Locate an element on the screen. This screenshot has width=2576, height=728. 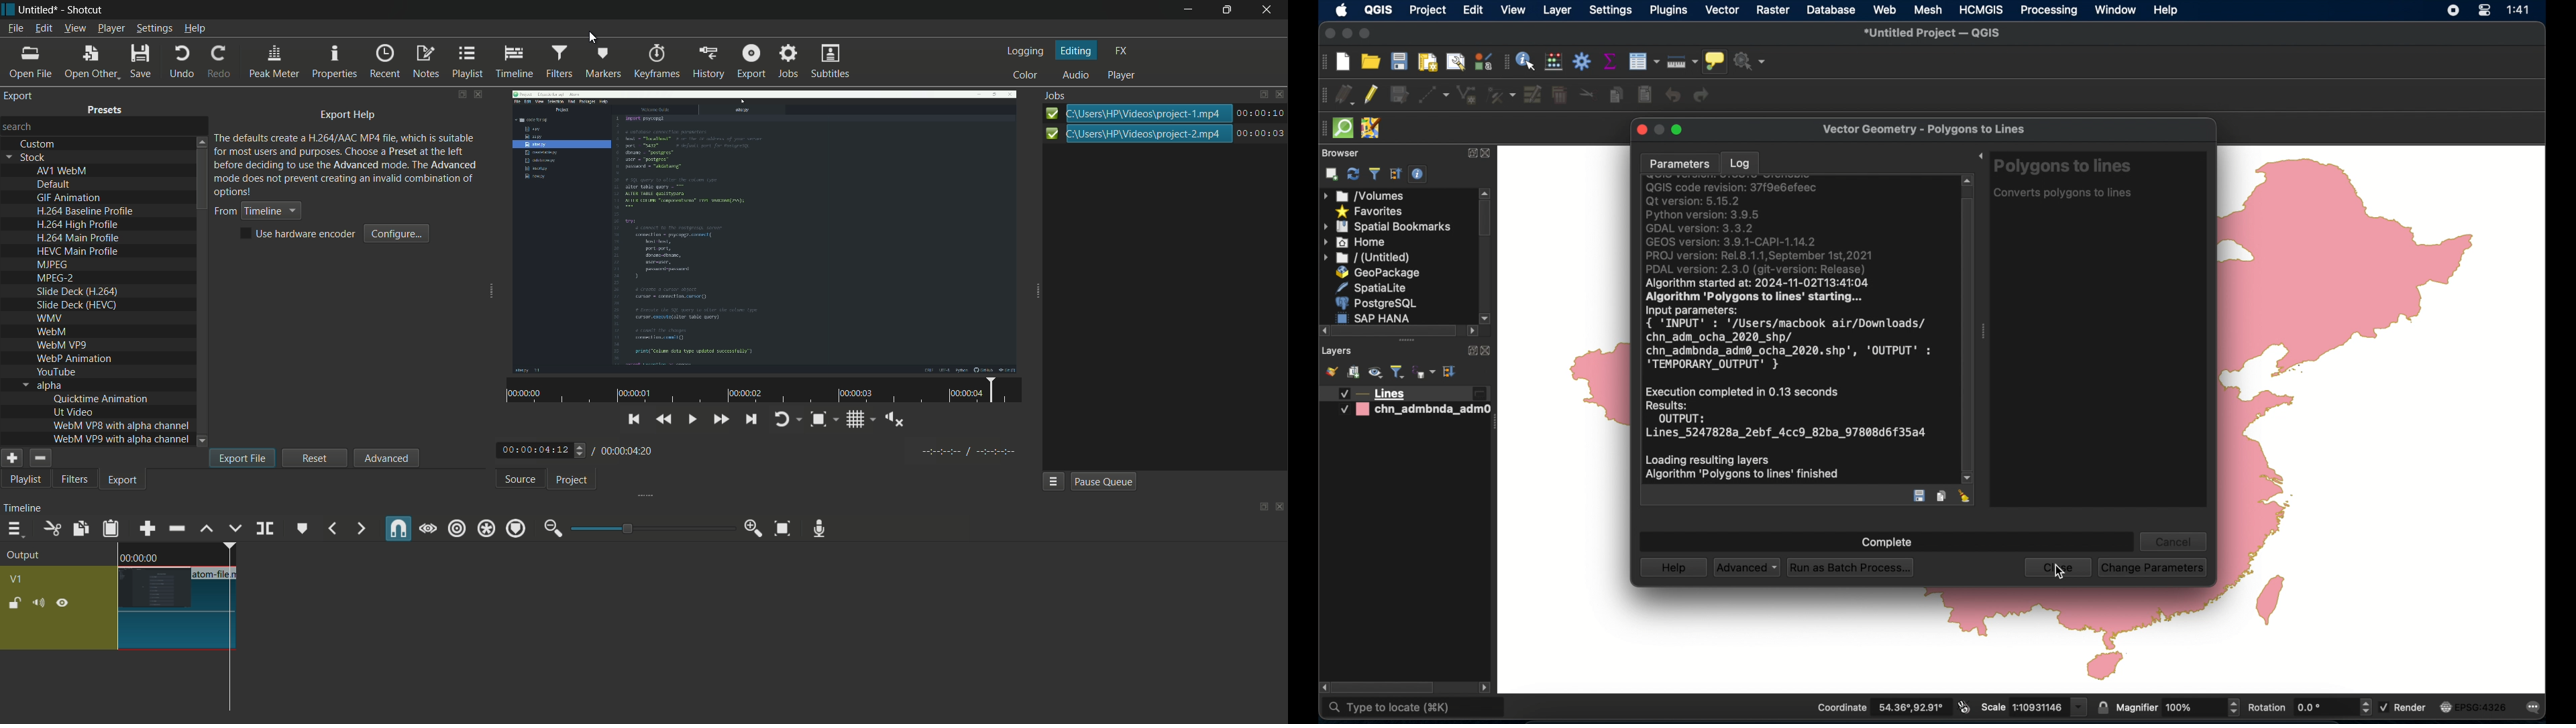
untitled project - QGIS is located at coordinates (1933, 34).